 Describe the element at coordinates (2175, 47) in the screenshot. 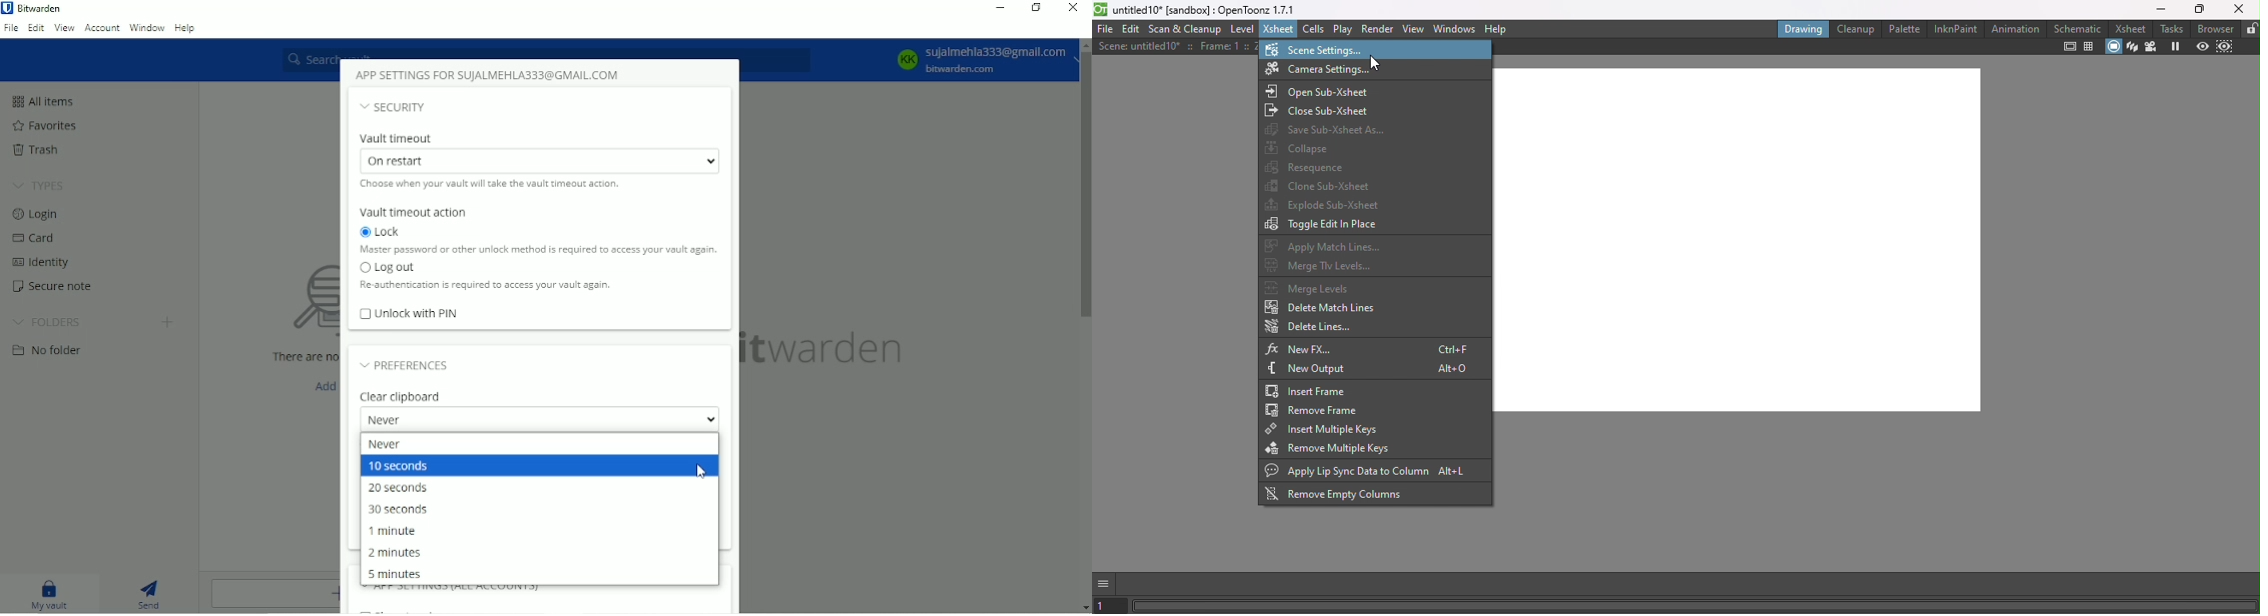

I see `Freeze` at that location.